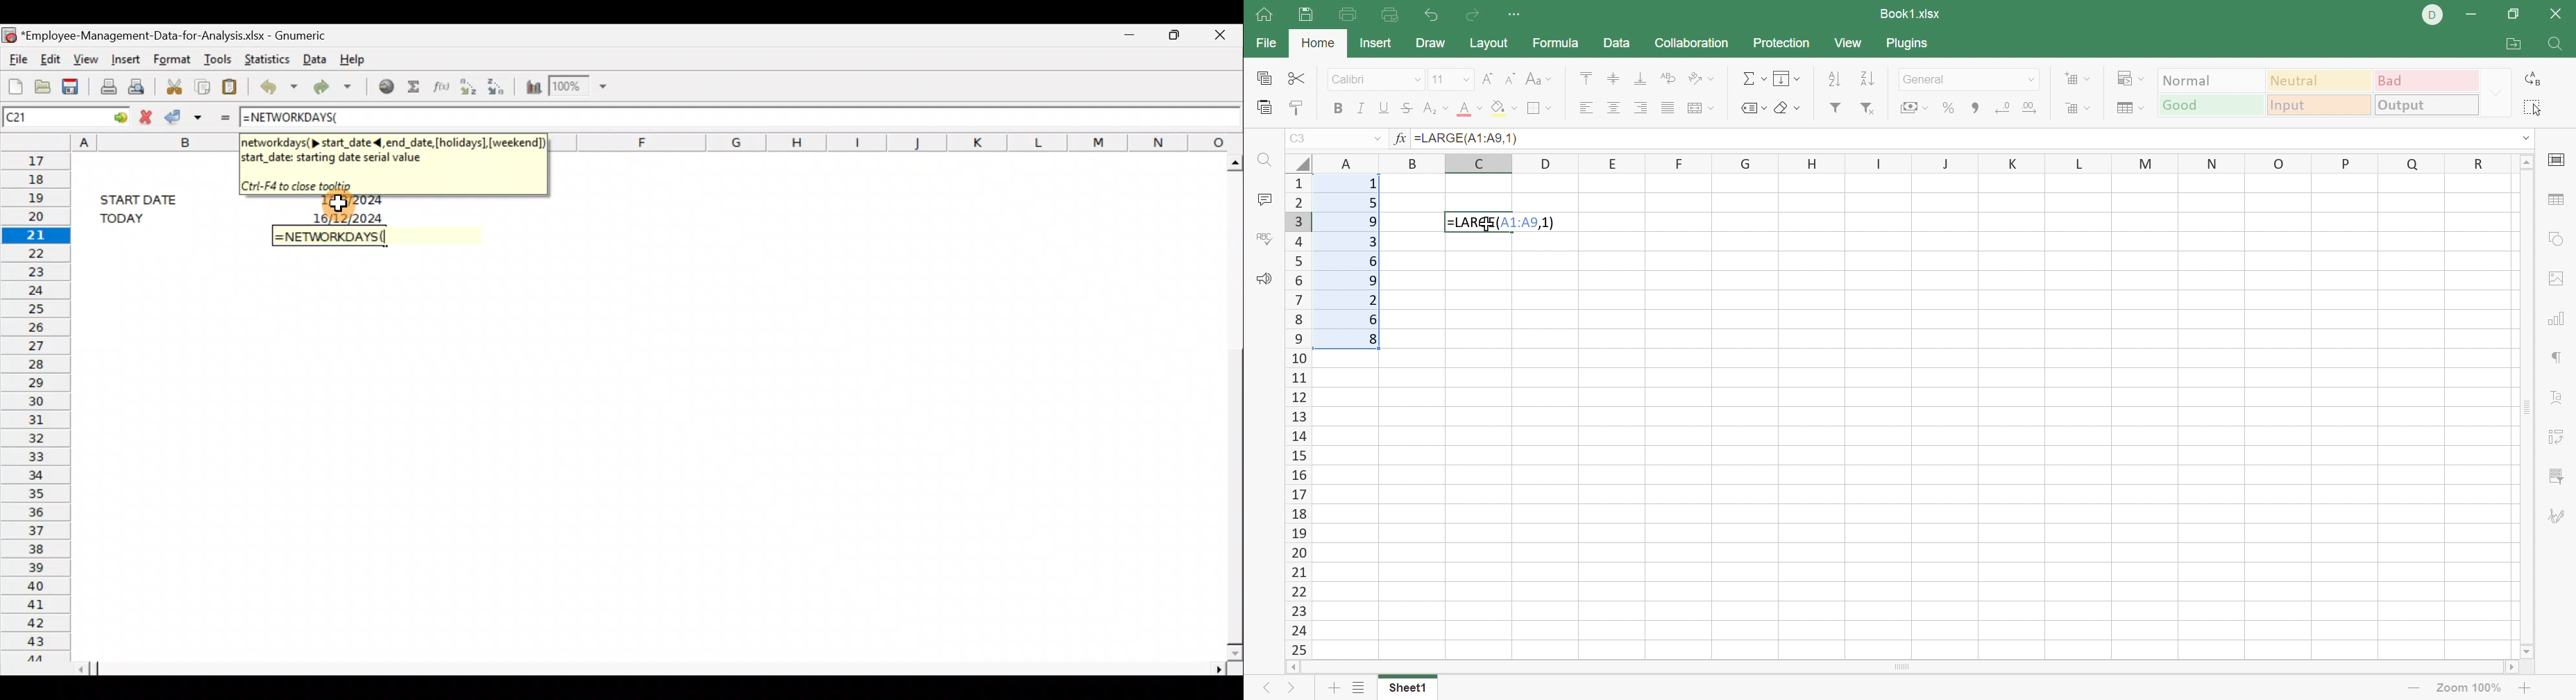 The width and height of the screenshot is (2576, 700). What do you see at coordinates (2560, 438) in the screenshot?
I see `Pivot Table settings` at bounding box center [2560, 438].